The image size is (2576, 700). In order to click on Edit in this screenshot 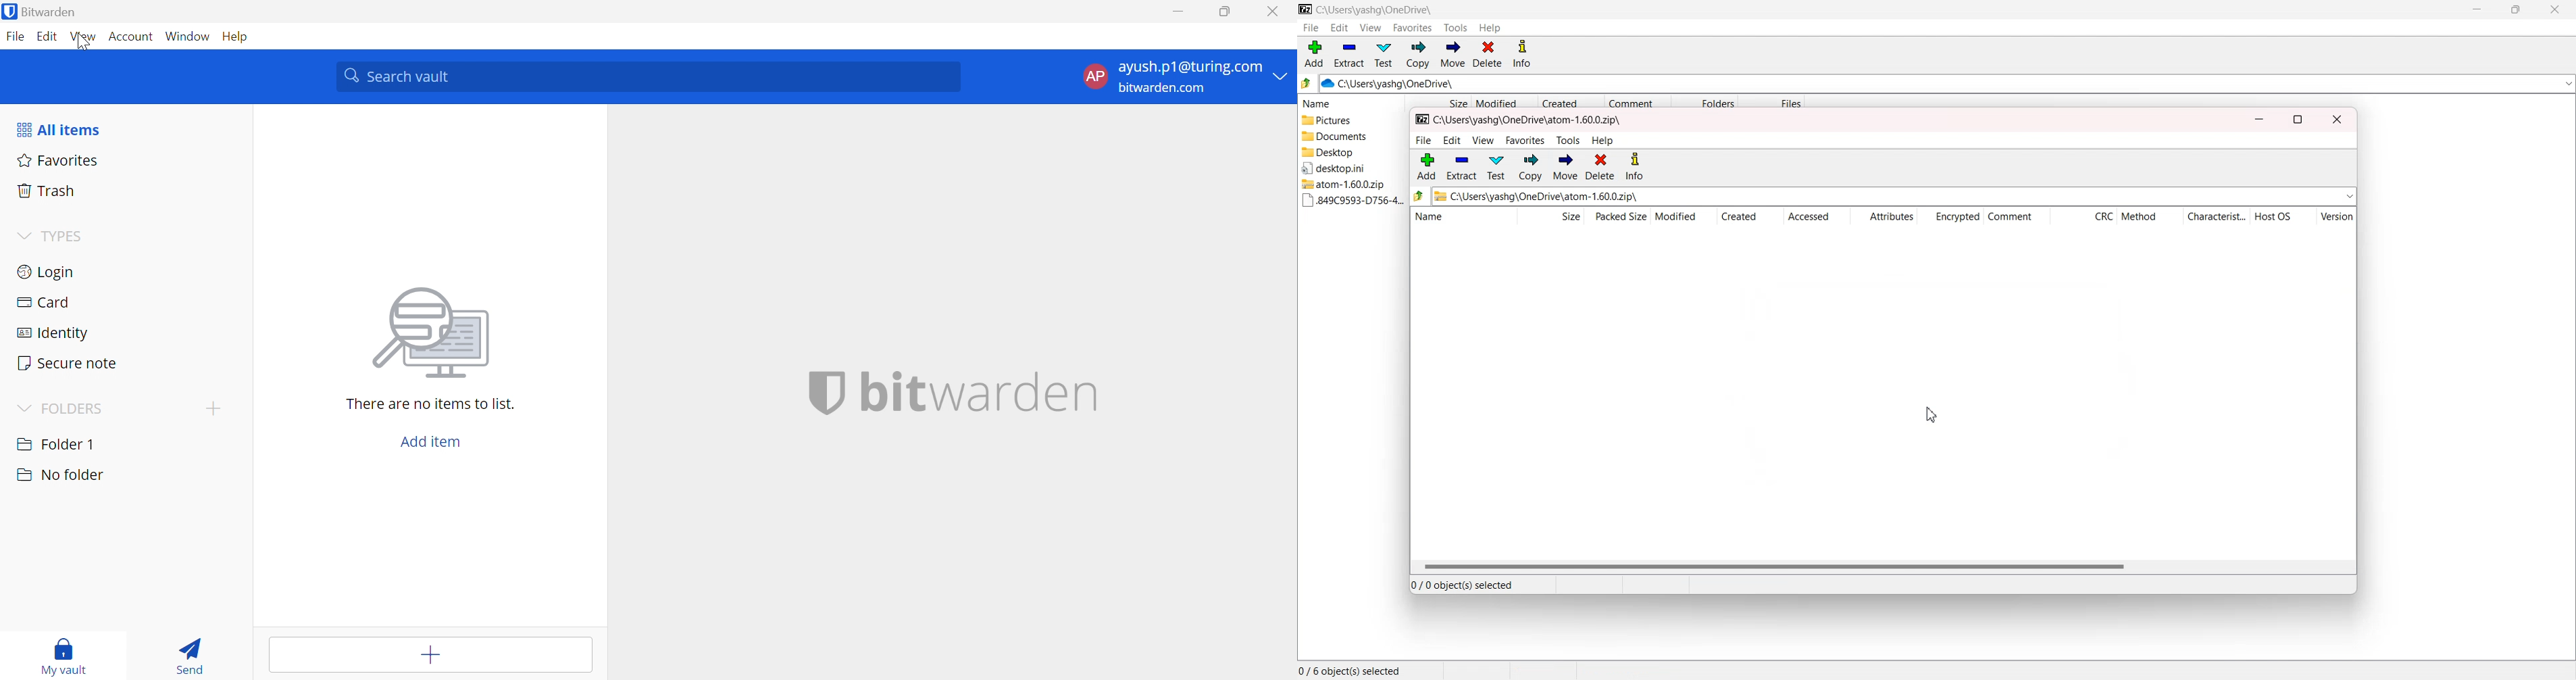, I will do `click(1339, 27)`.